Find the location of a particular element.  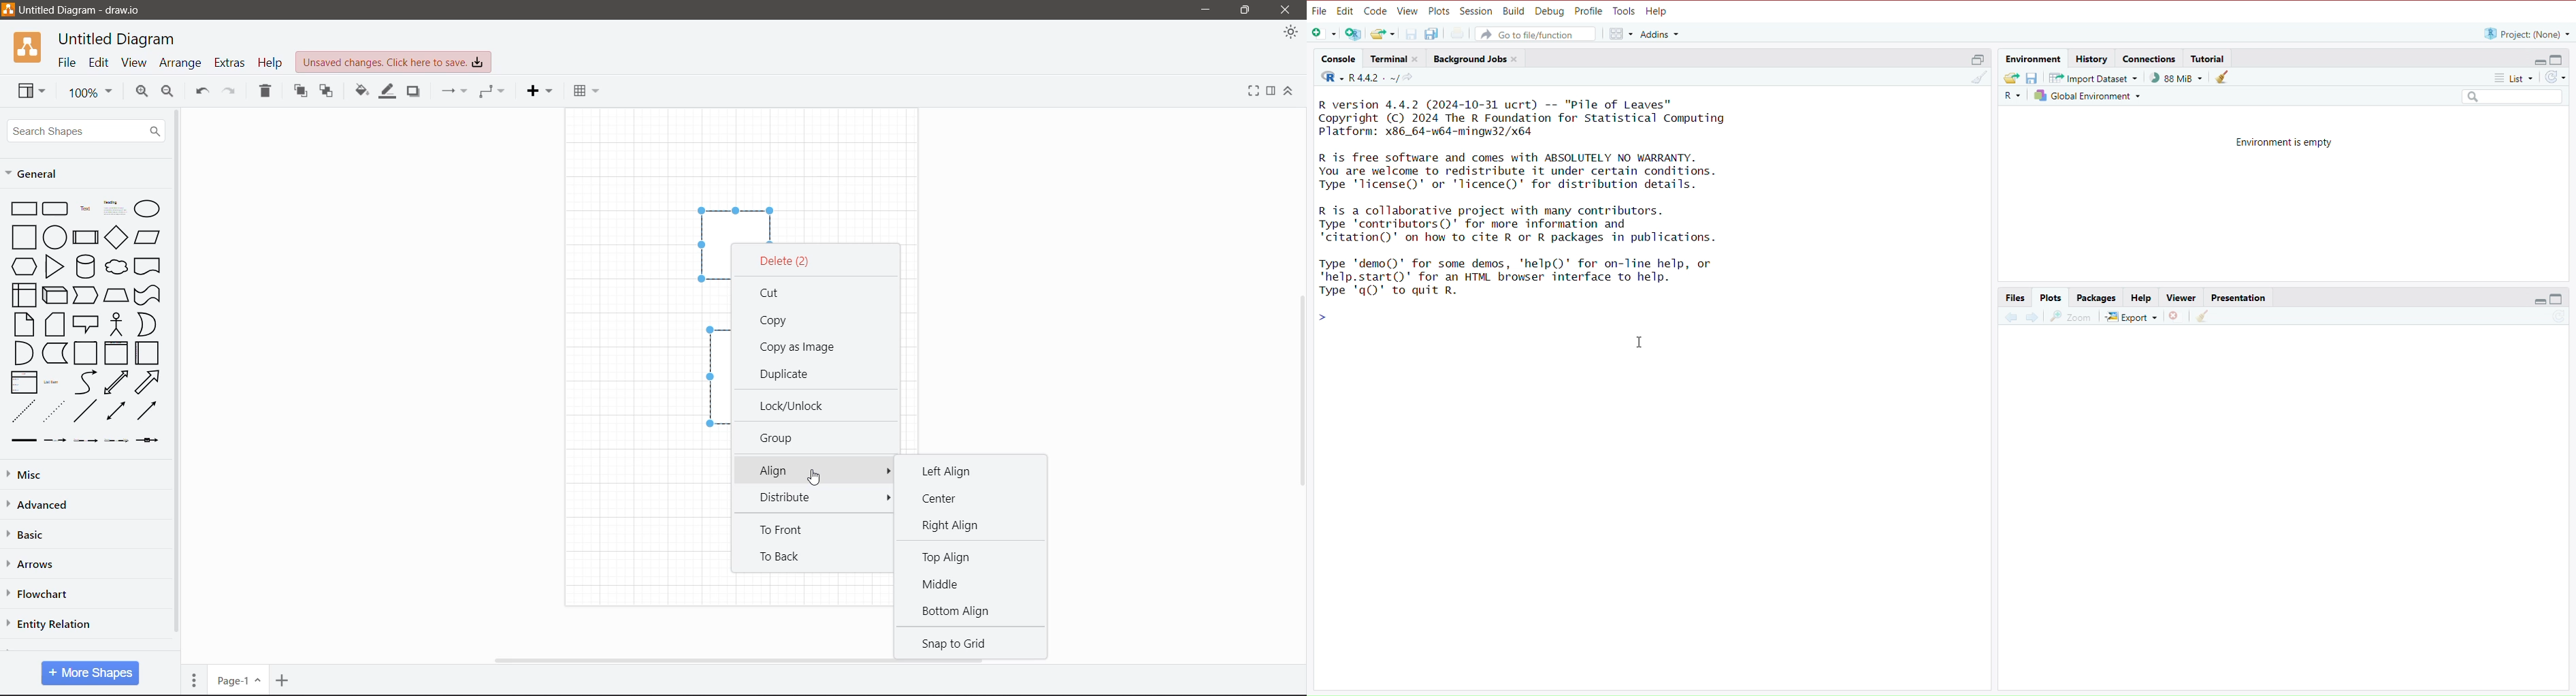

Redo is located at coordinates (233, 92).